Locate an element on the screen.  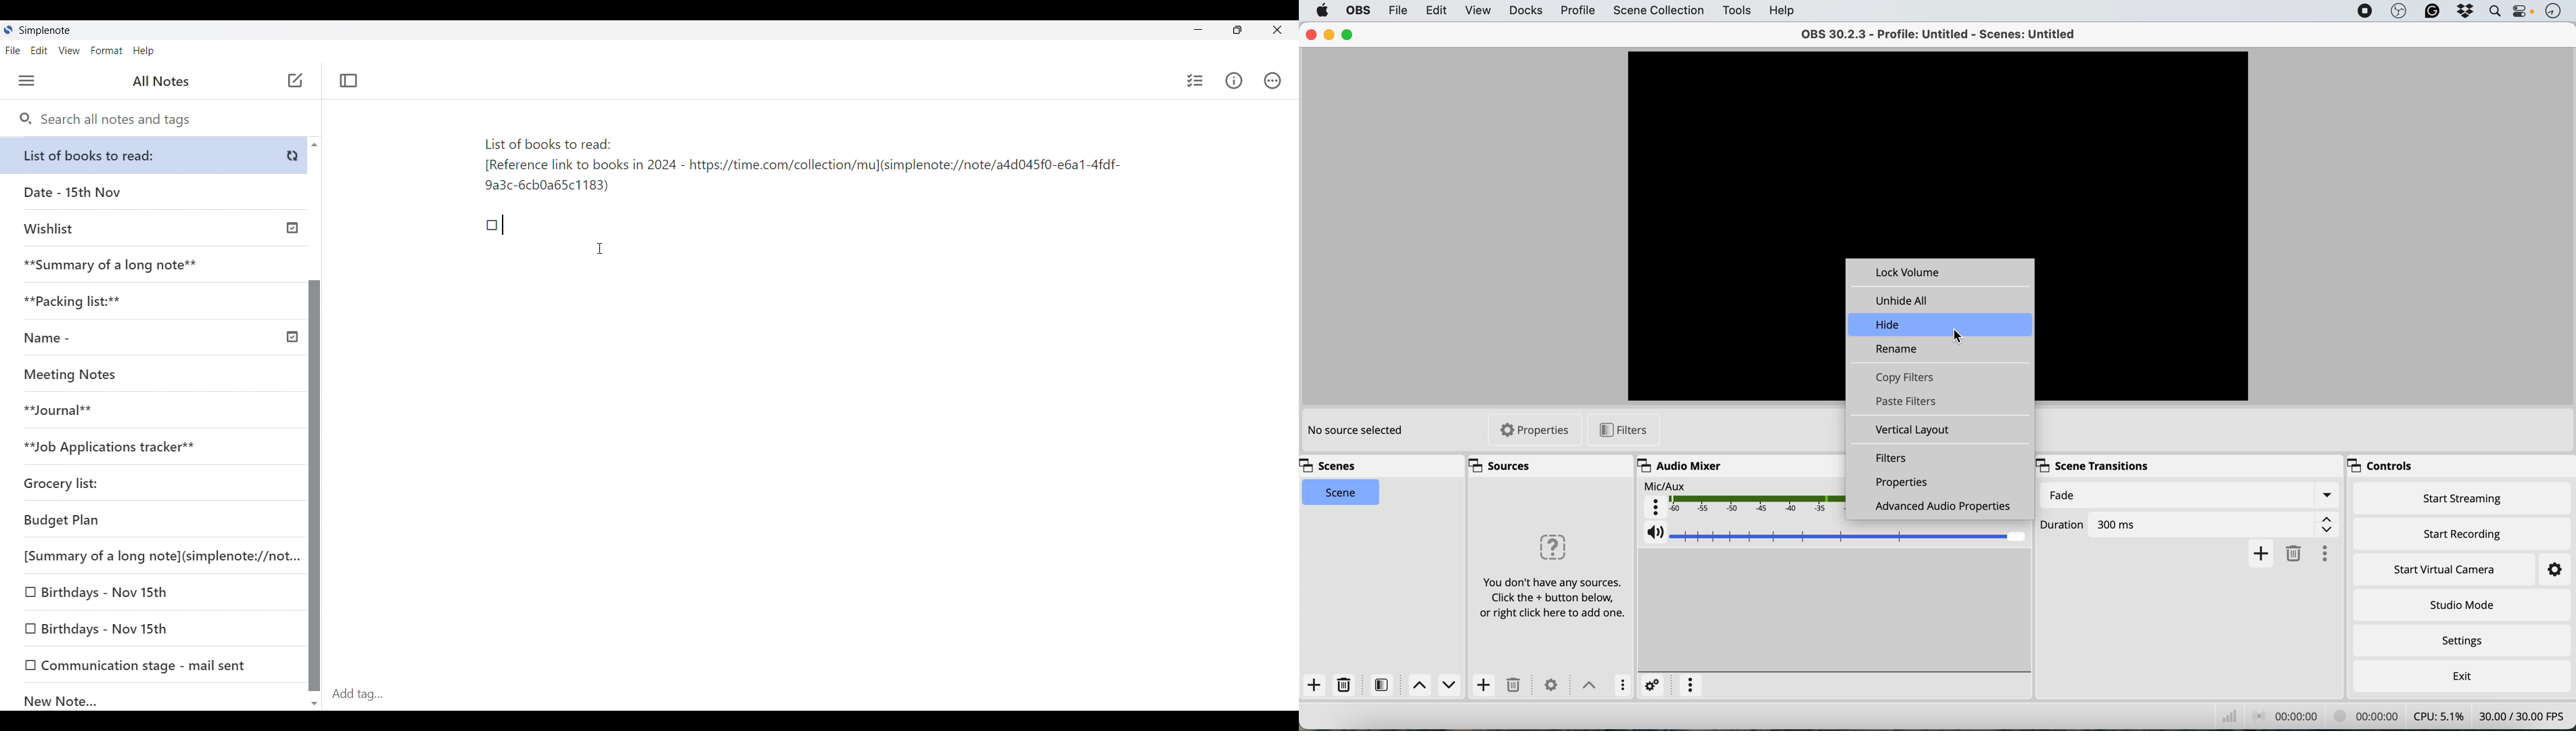
obs is located at coordinates (2397, 11).